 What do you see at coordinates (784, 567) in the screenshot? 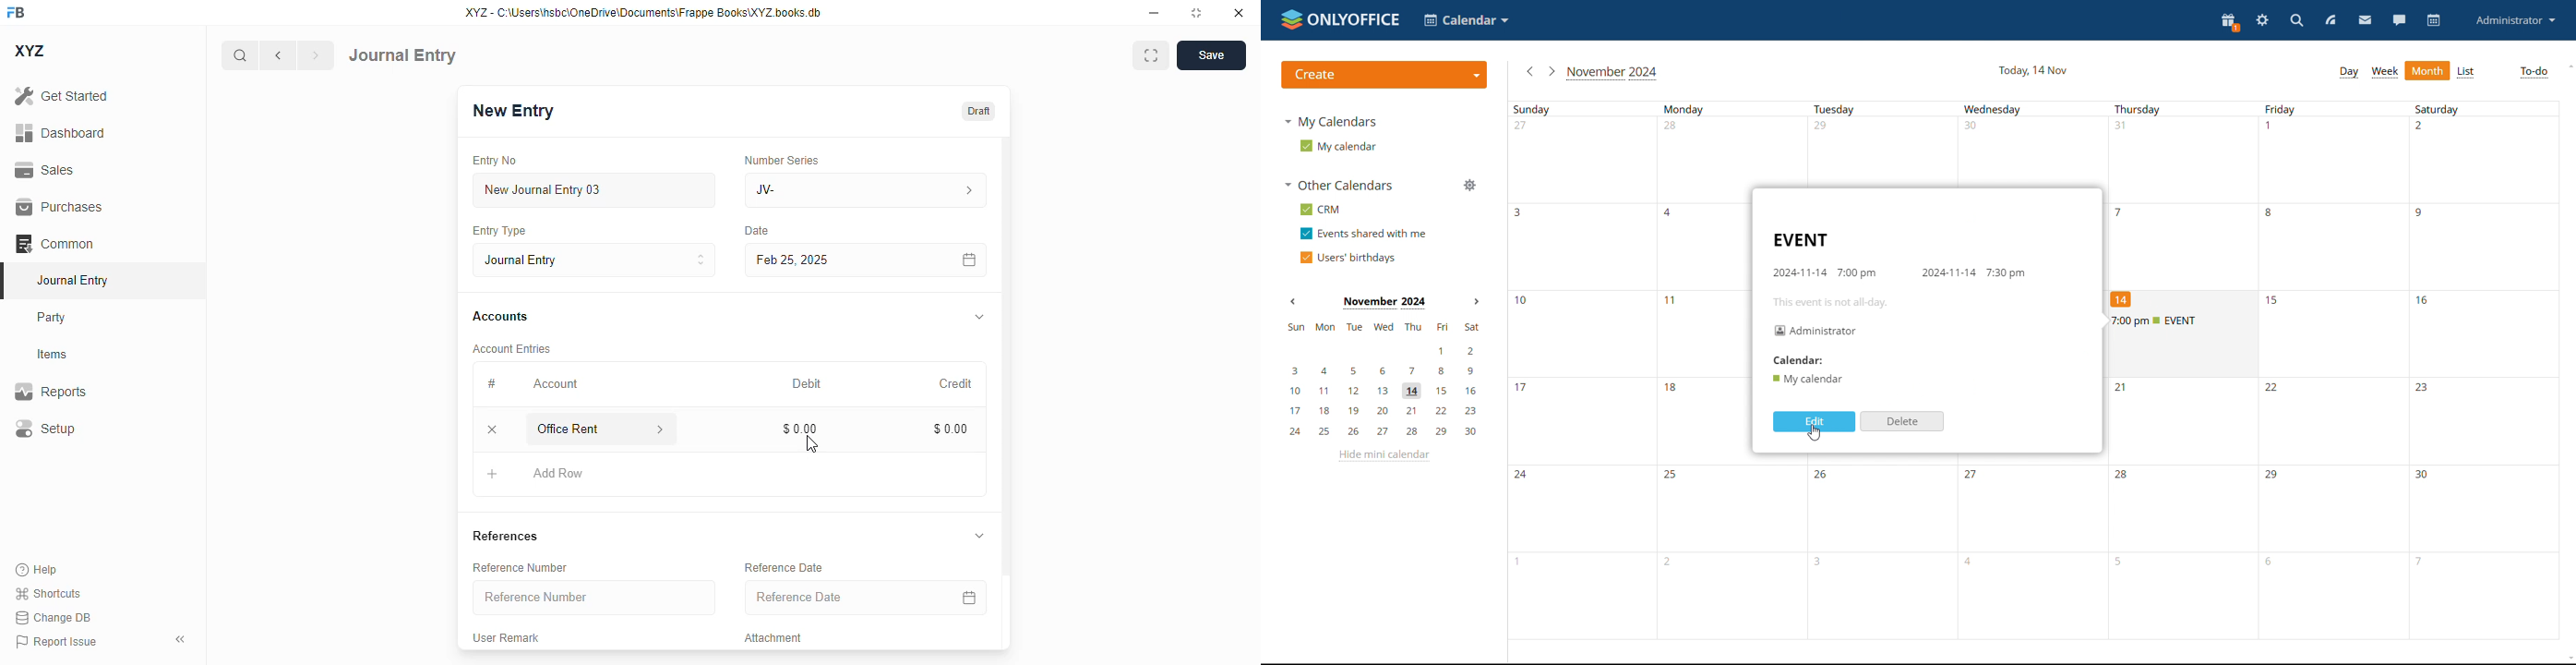
I see `reference data` at bounding box center [784, 567].